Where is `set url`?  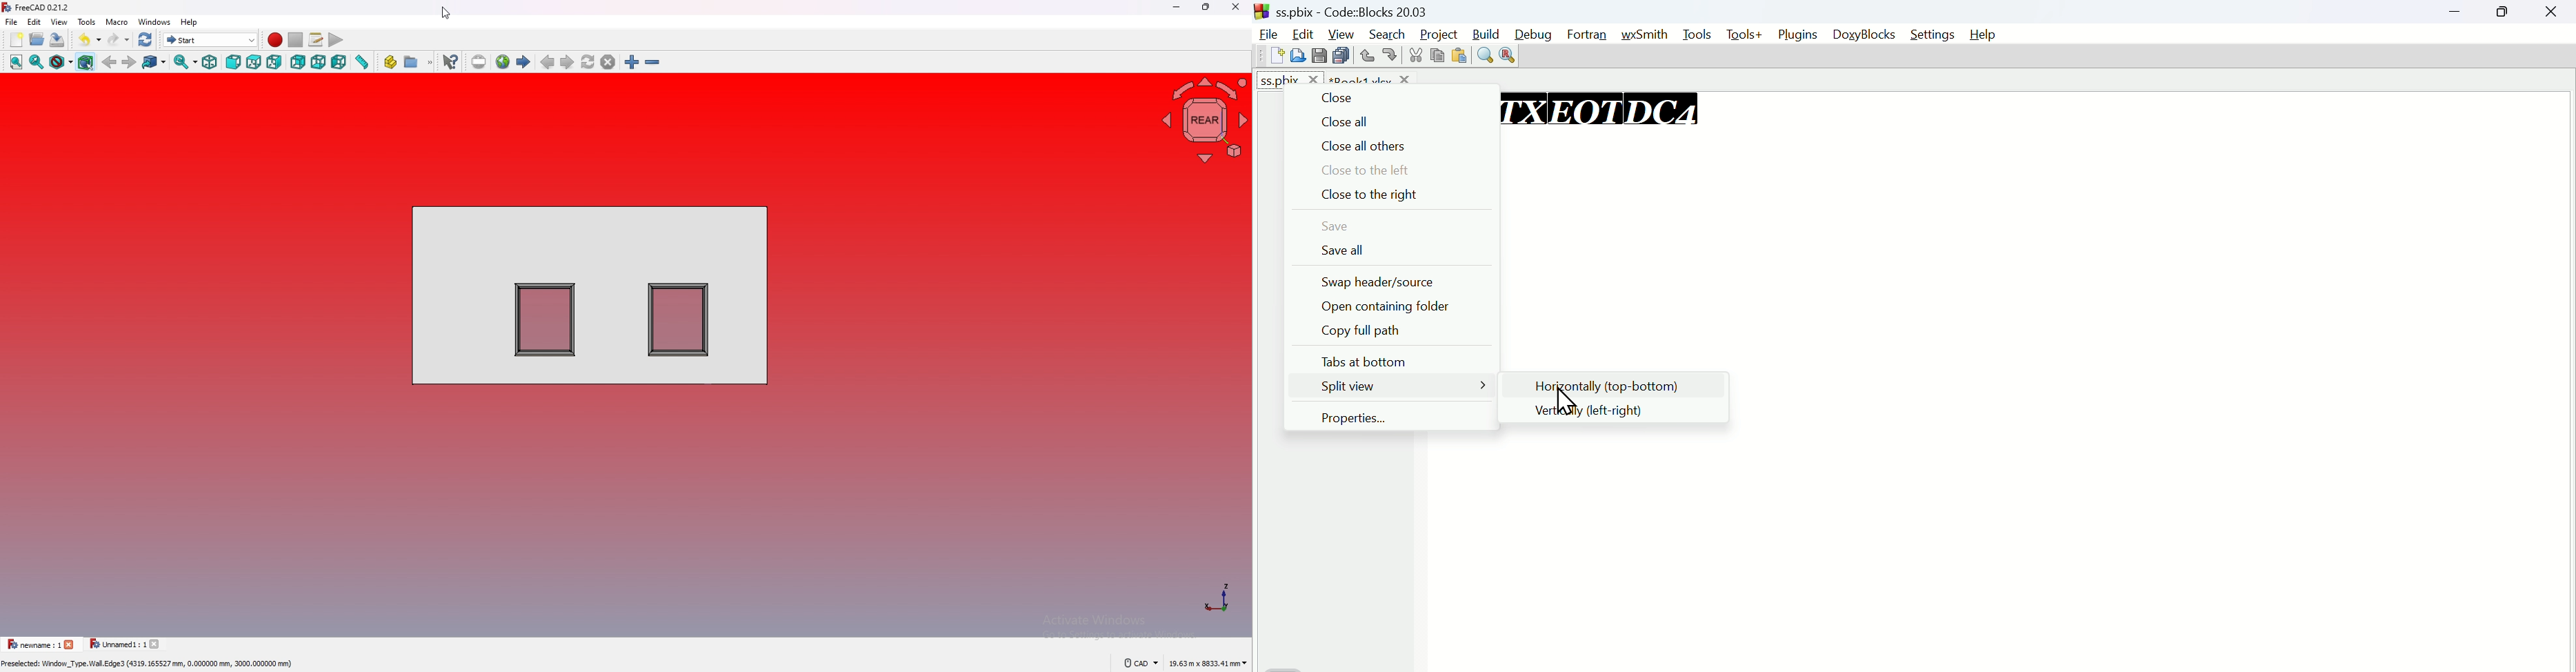
set url is located at coordinates (479, 62).